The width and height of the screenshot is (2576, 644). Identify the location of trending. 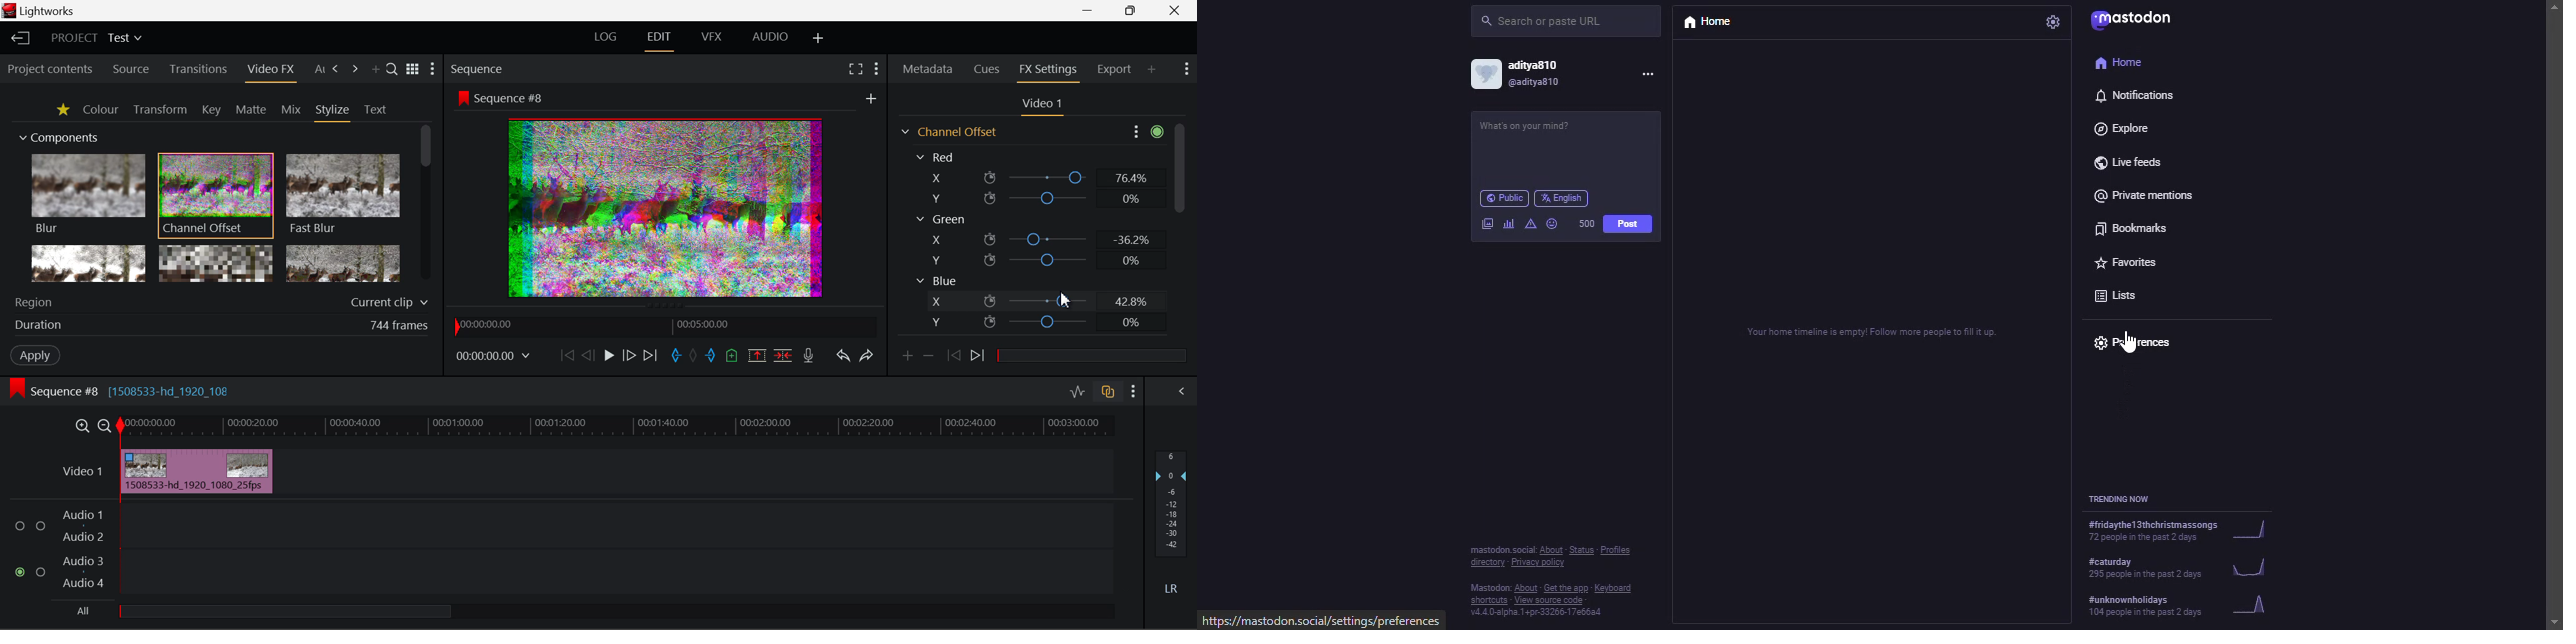
(2179, 572).